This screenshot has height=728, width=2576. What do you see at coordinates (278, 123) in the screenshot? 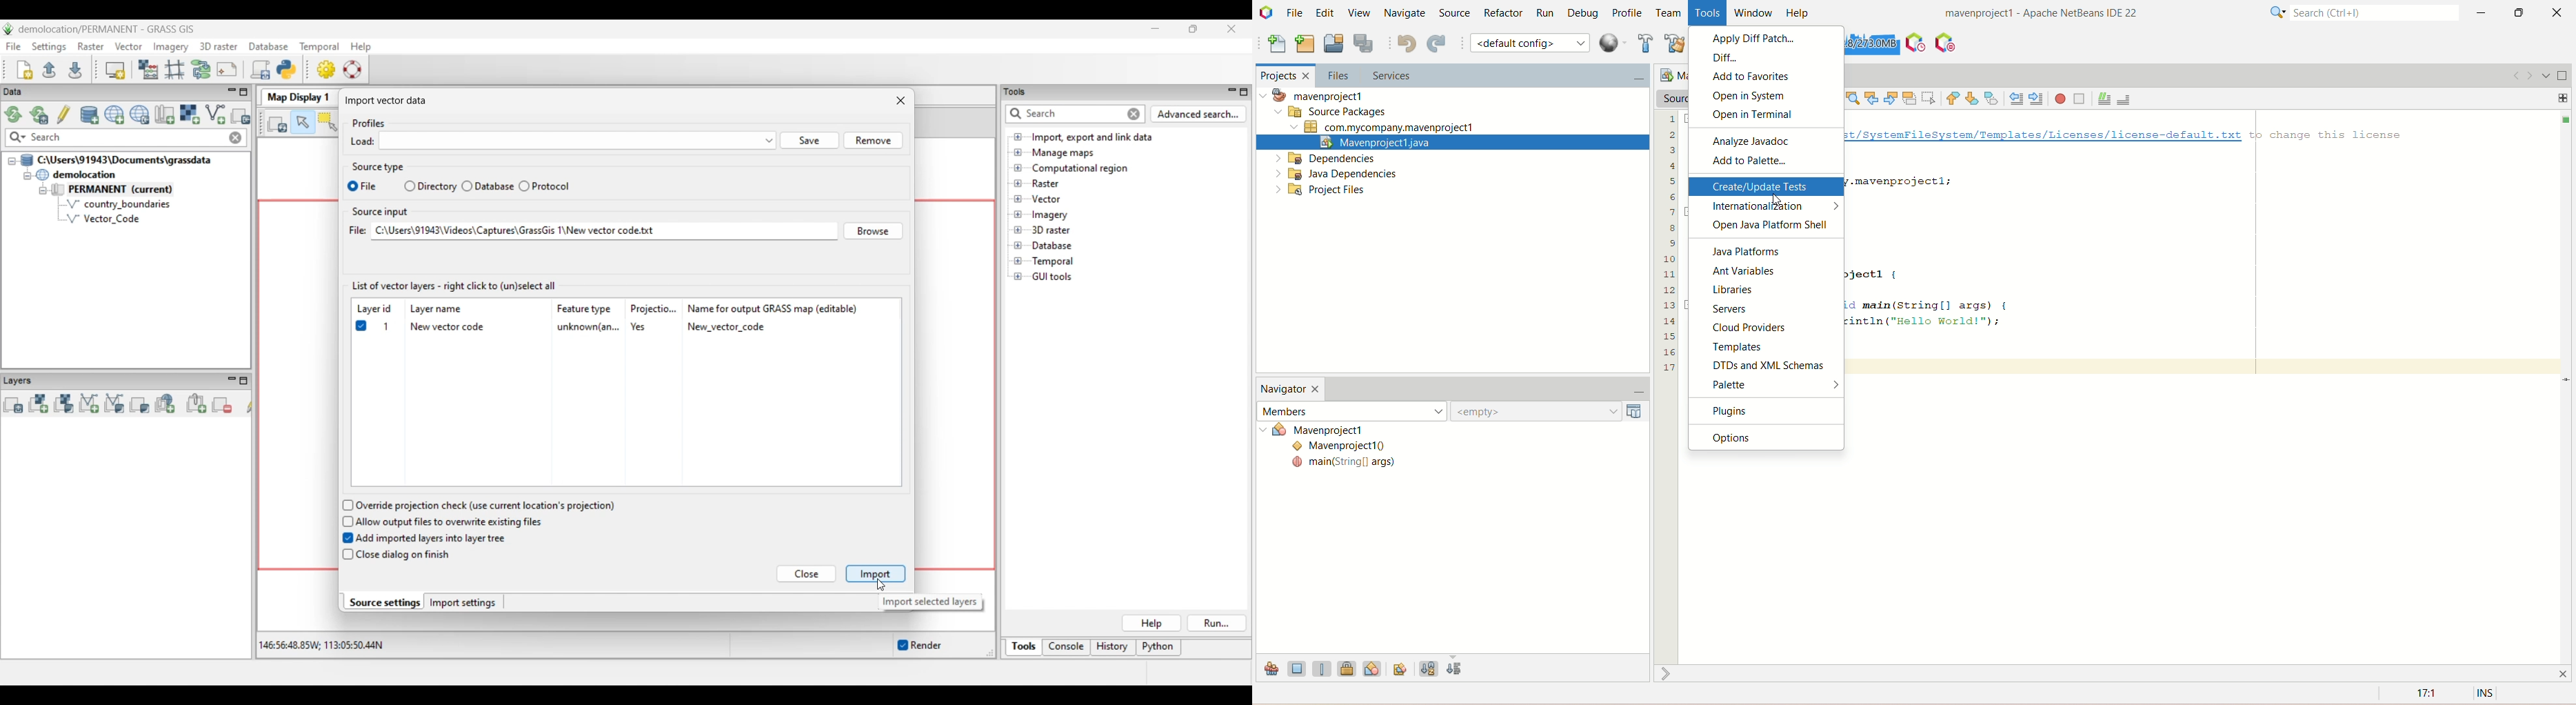
I see `Render map` at bounding box center [278, 123].